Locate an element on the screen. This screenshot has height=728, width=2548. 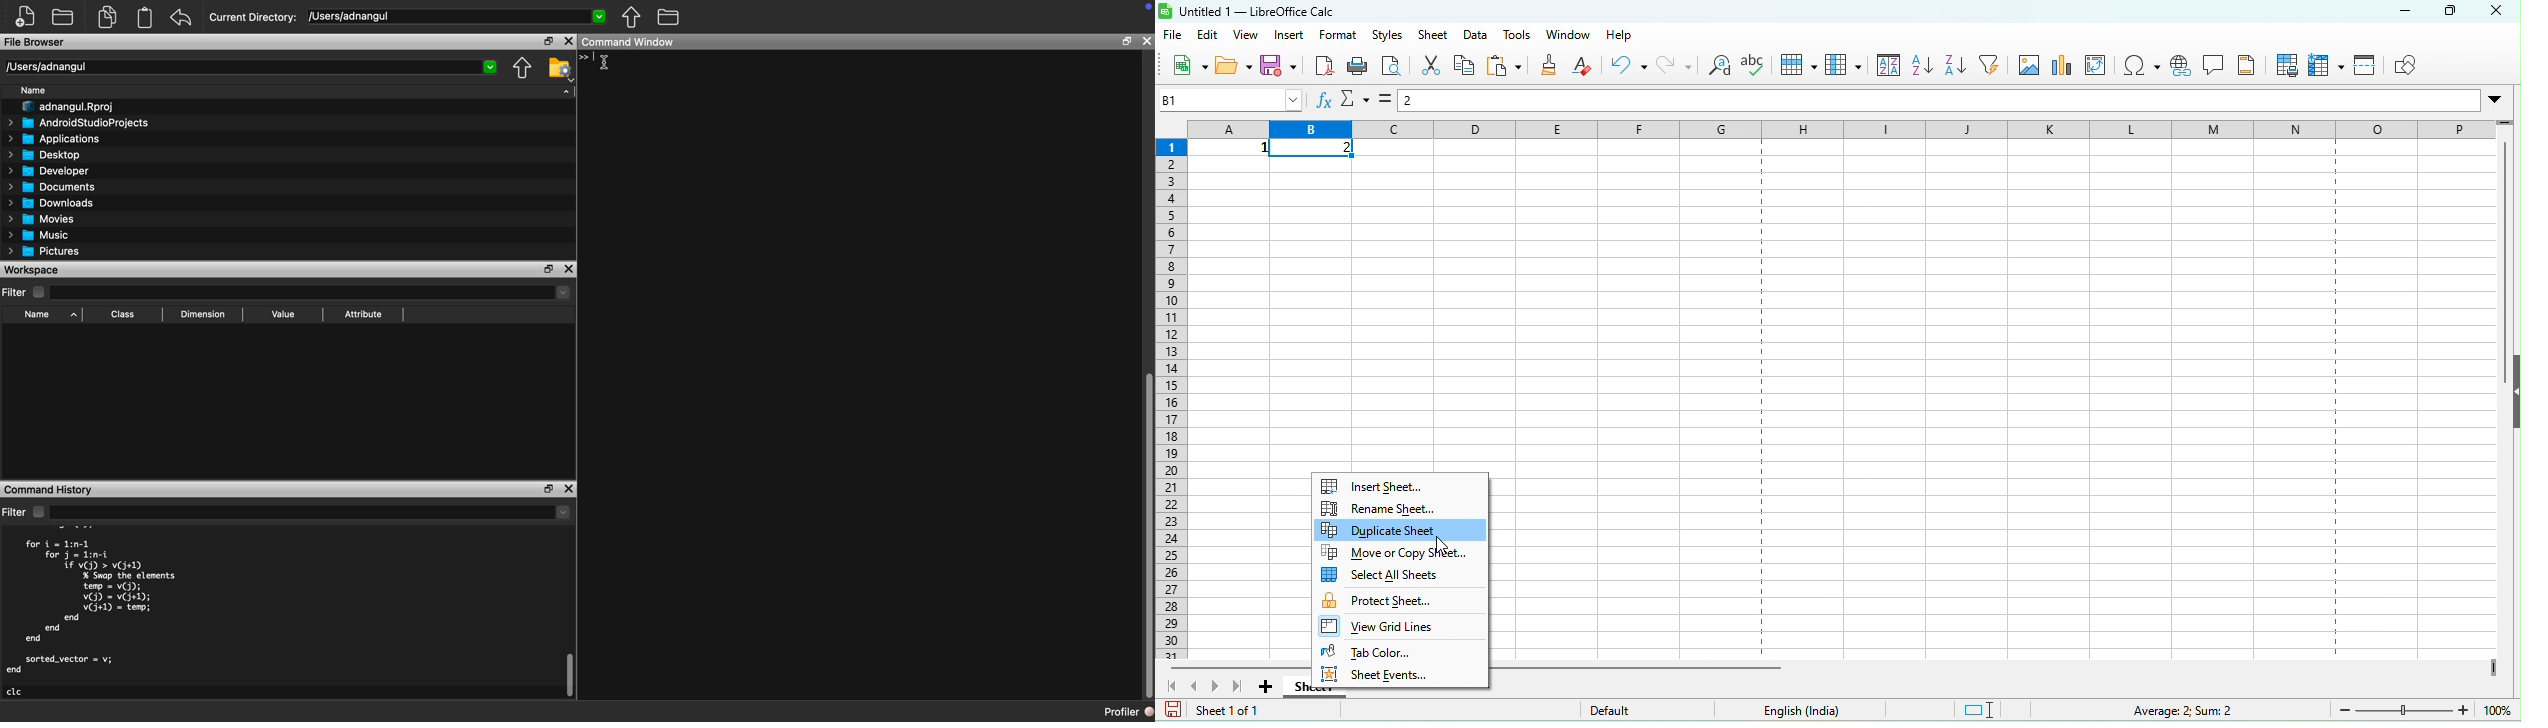
styles is located at coordinates (1384, 35).